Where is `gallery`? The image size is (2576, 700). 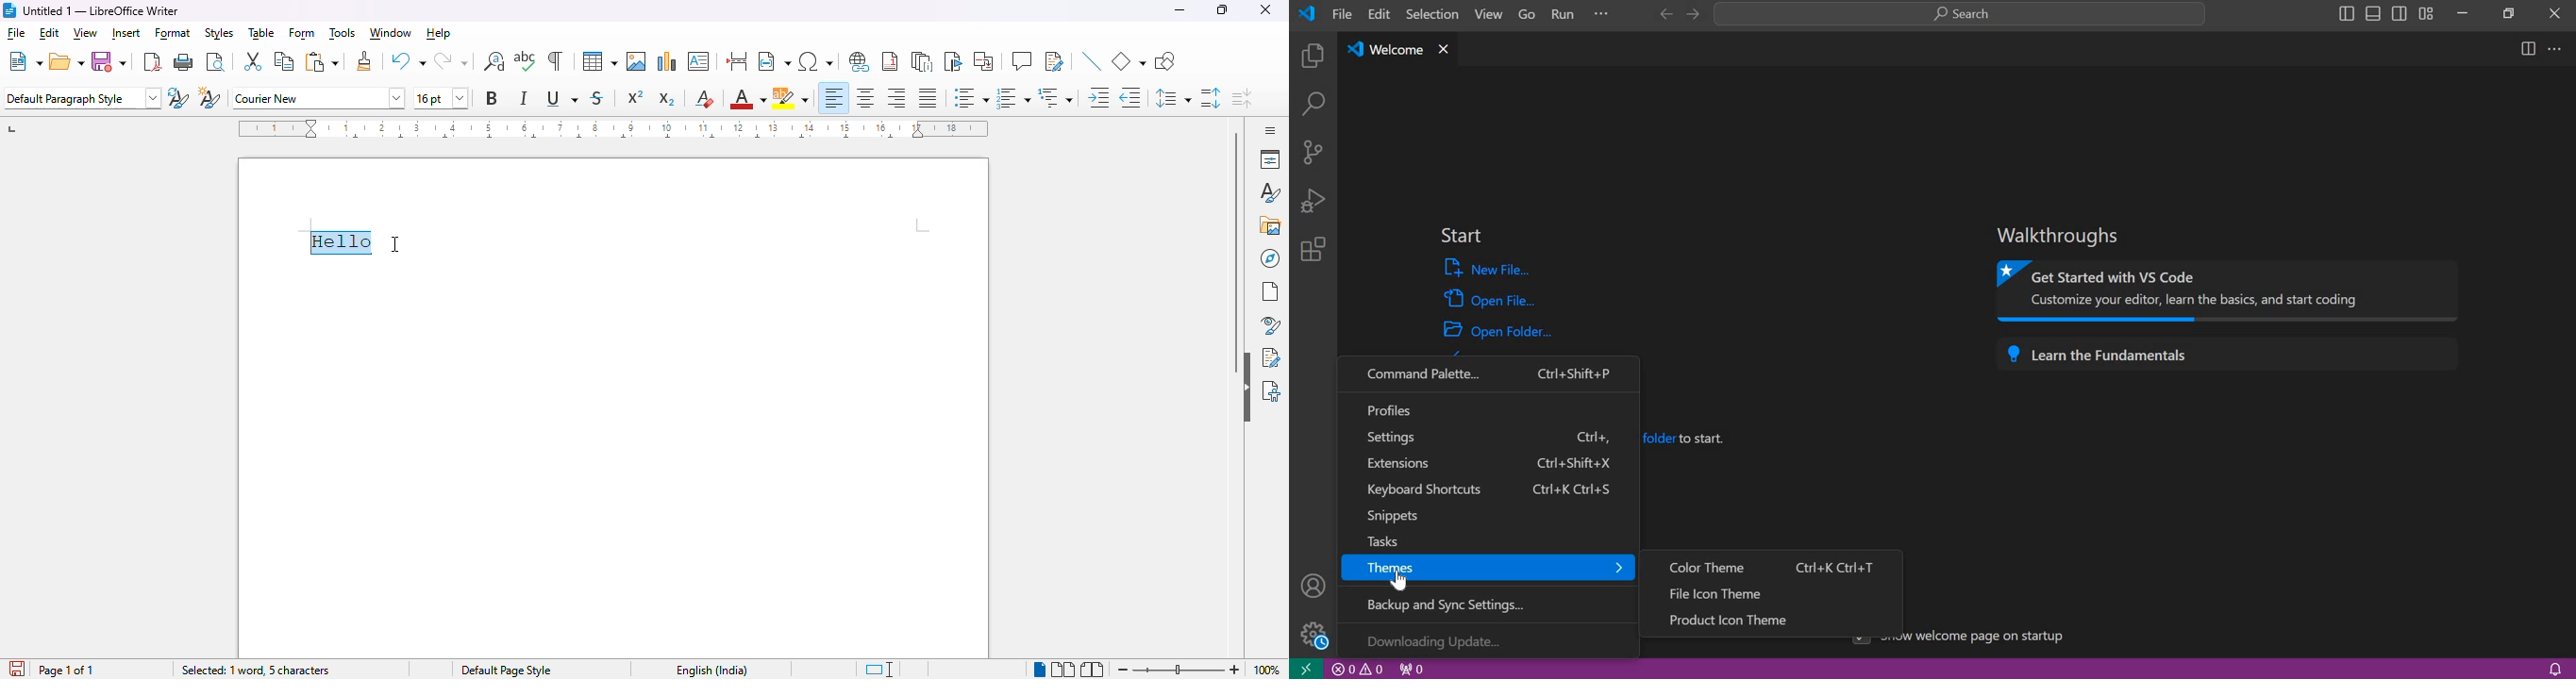 gallery is located at coordinates (1270, 225).